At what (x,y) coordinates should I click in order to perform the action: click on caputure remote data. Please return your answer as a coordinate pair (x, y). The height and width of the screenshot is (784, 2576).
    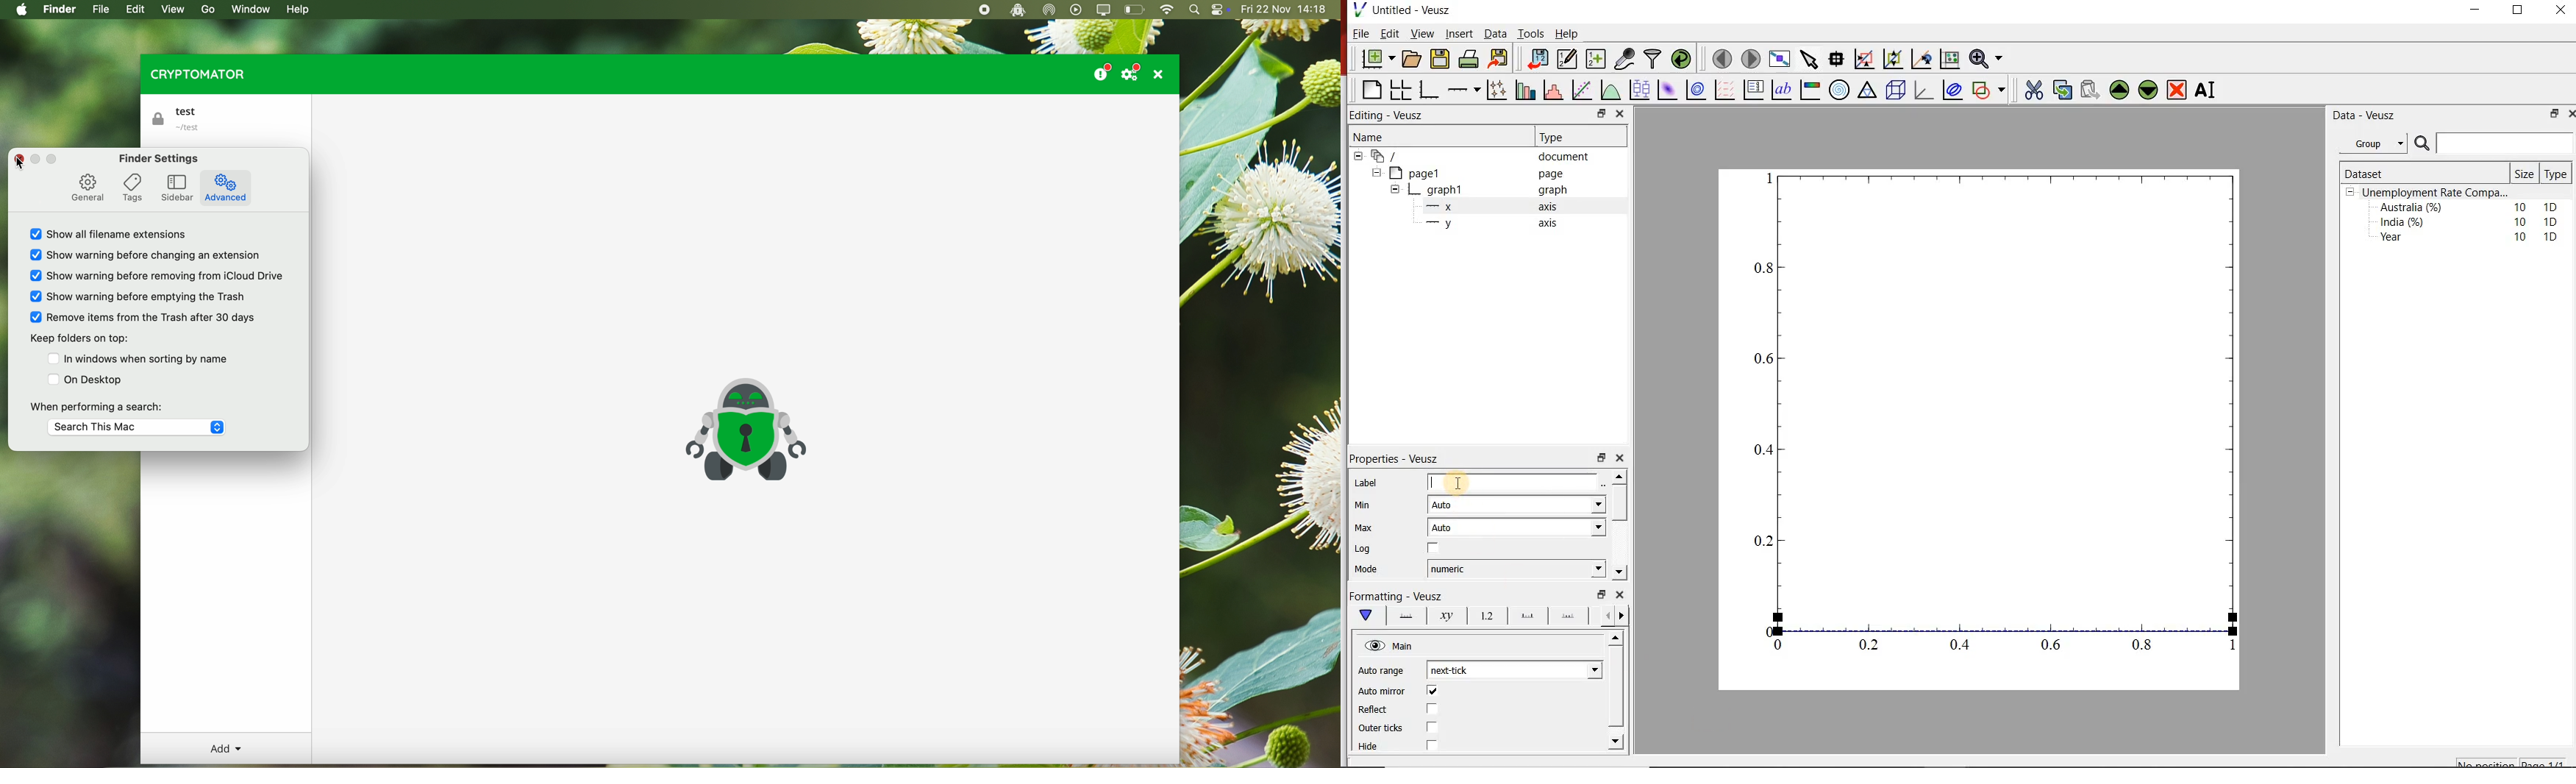
    Looking at the image, I should click on (1626, 58).